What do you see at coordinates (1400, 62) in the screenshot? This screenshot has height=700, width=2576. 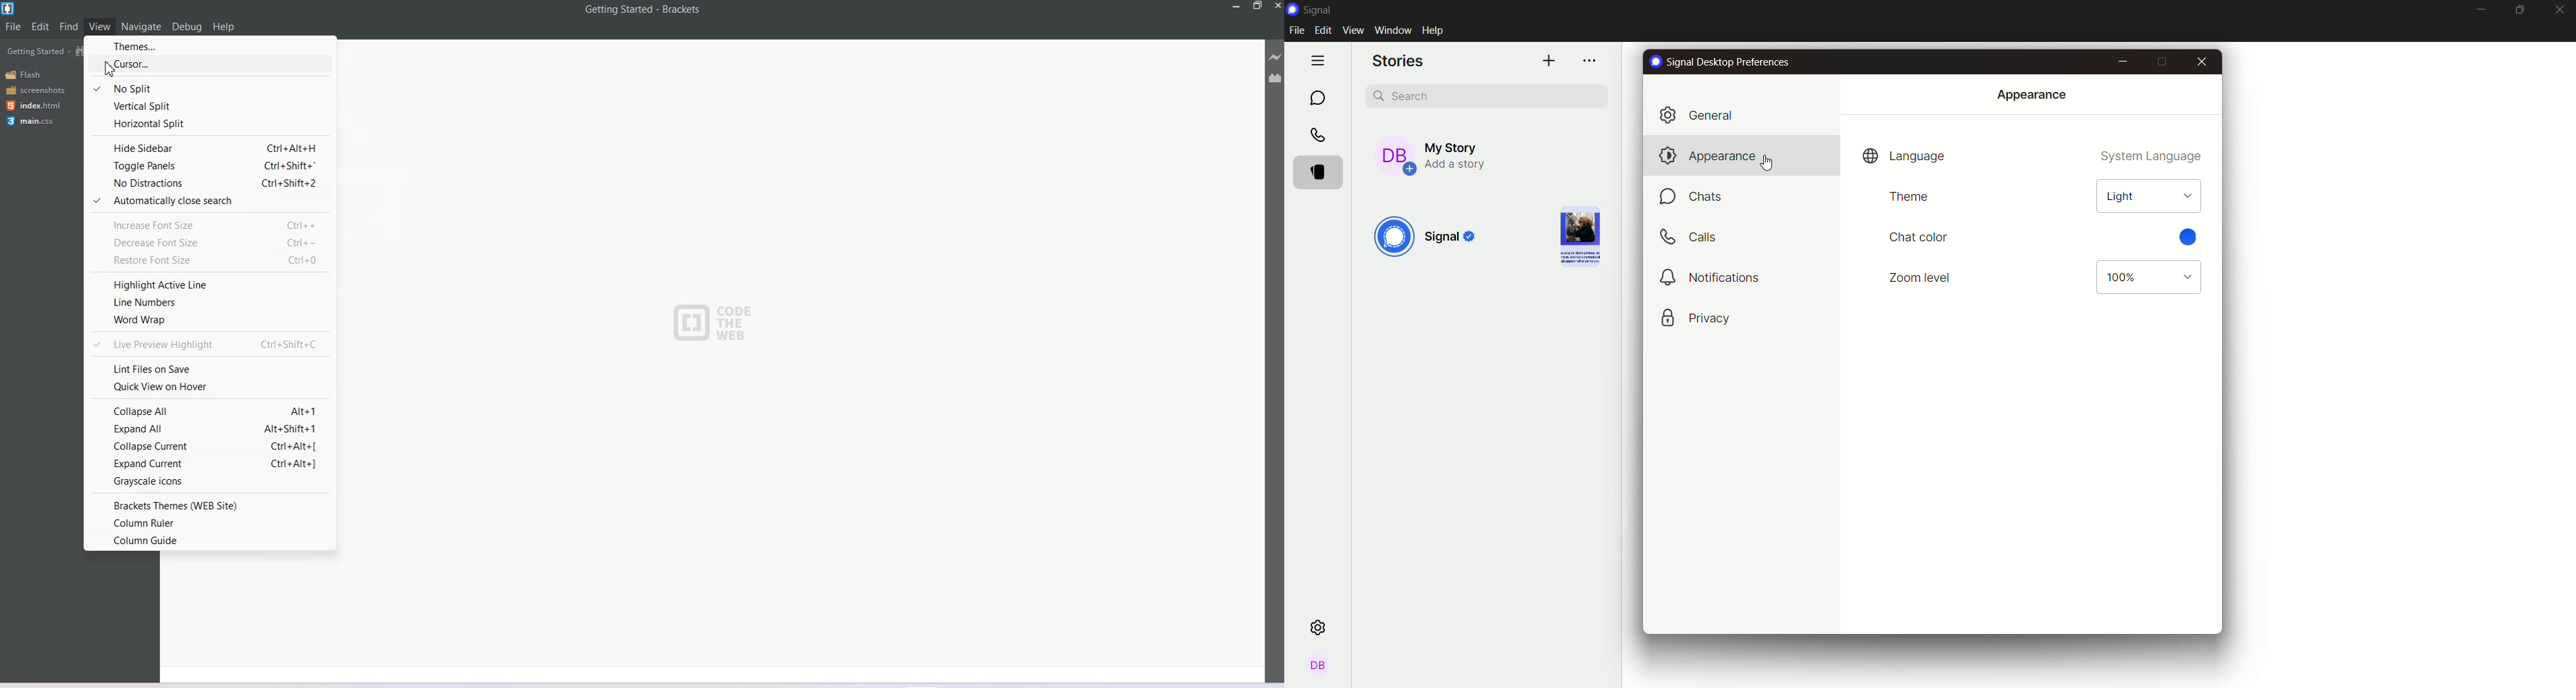 I see `stories` at bounding box center [1400, 62].